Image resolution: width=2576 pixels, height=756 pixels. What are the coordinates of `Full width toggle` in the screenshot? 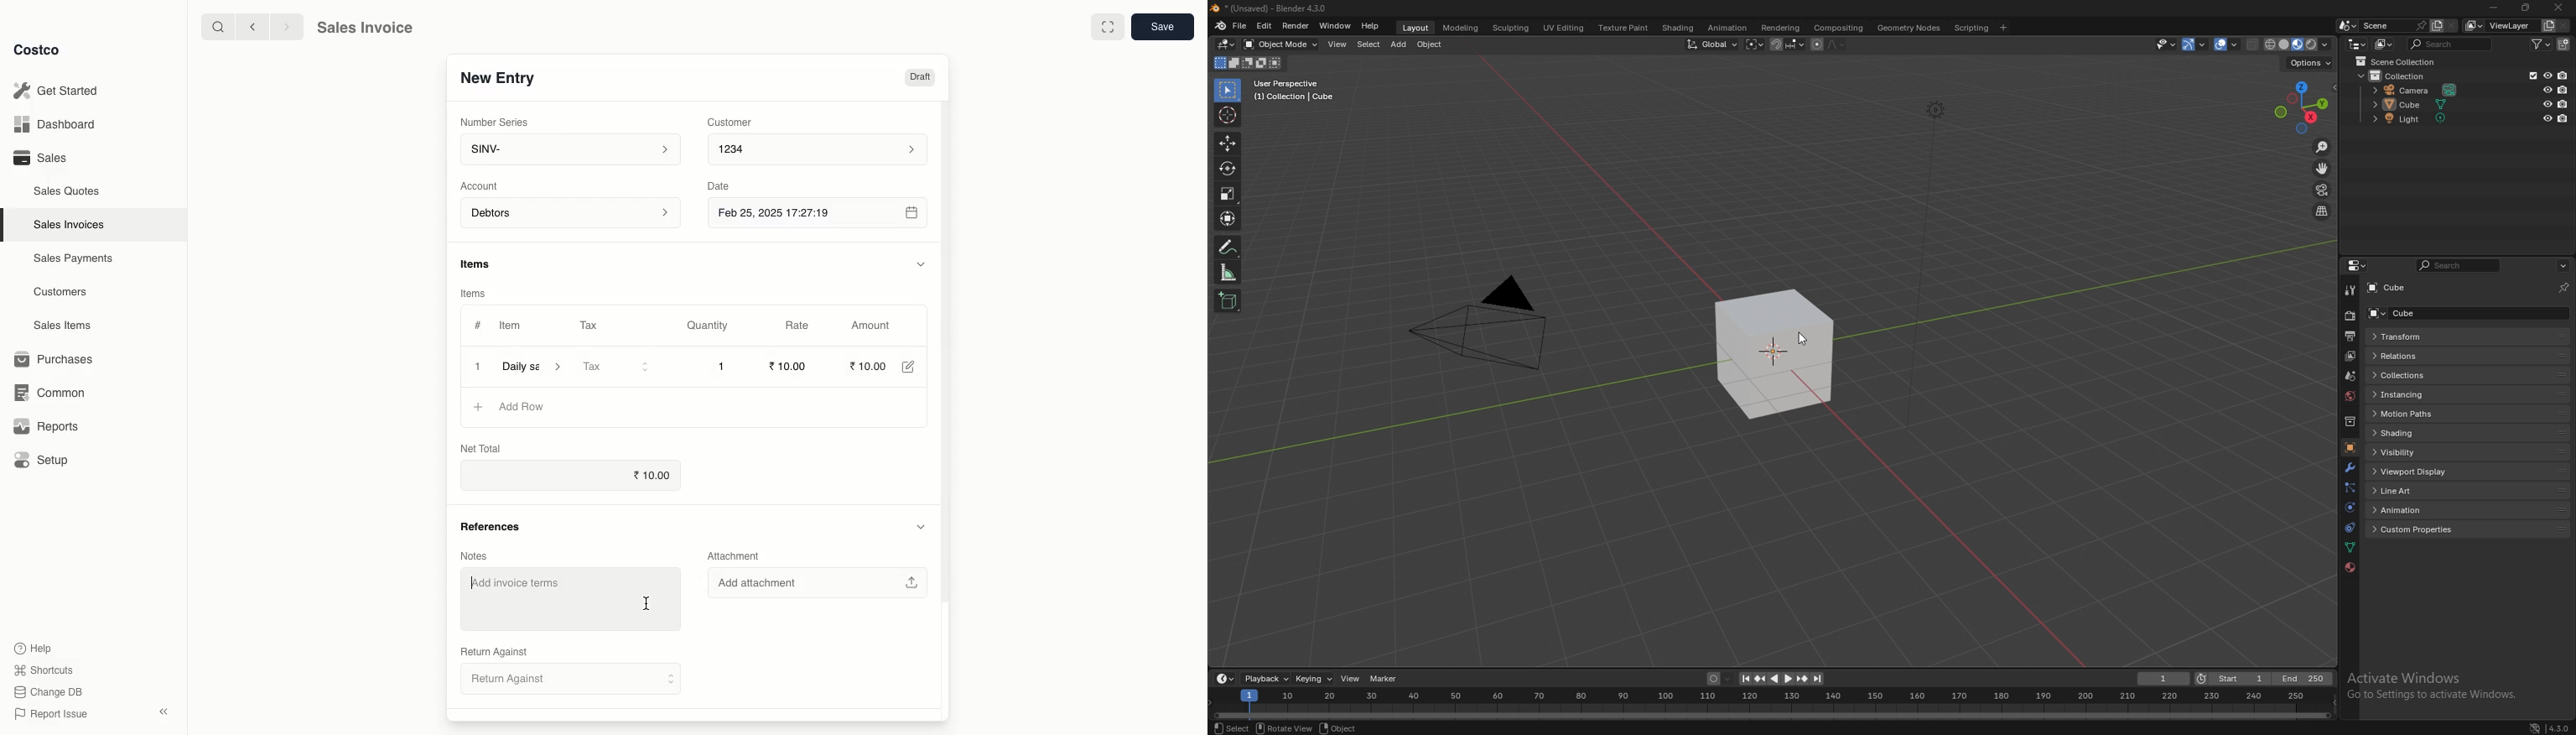 It's located at (1107, 26).